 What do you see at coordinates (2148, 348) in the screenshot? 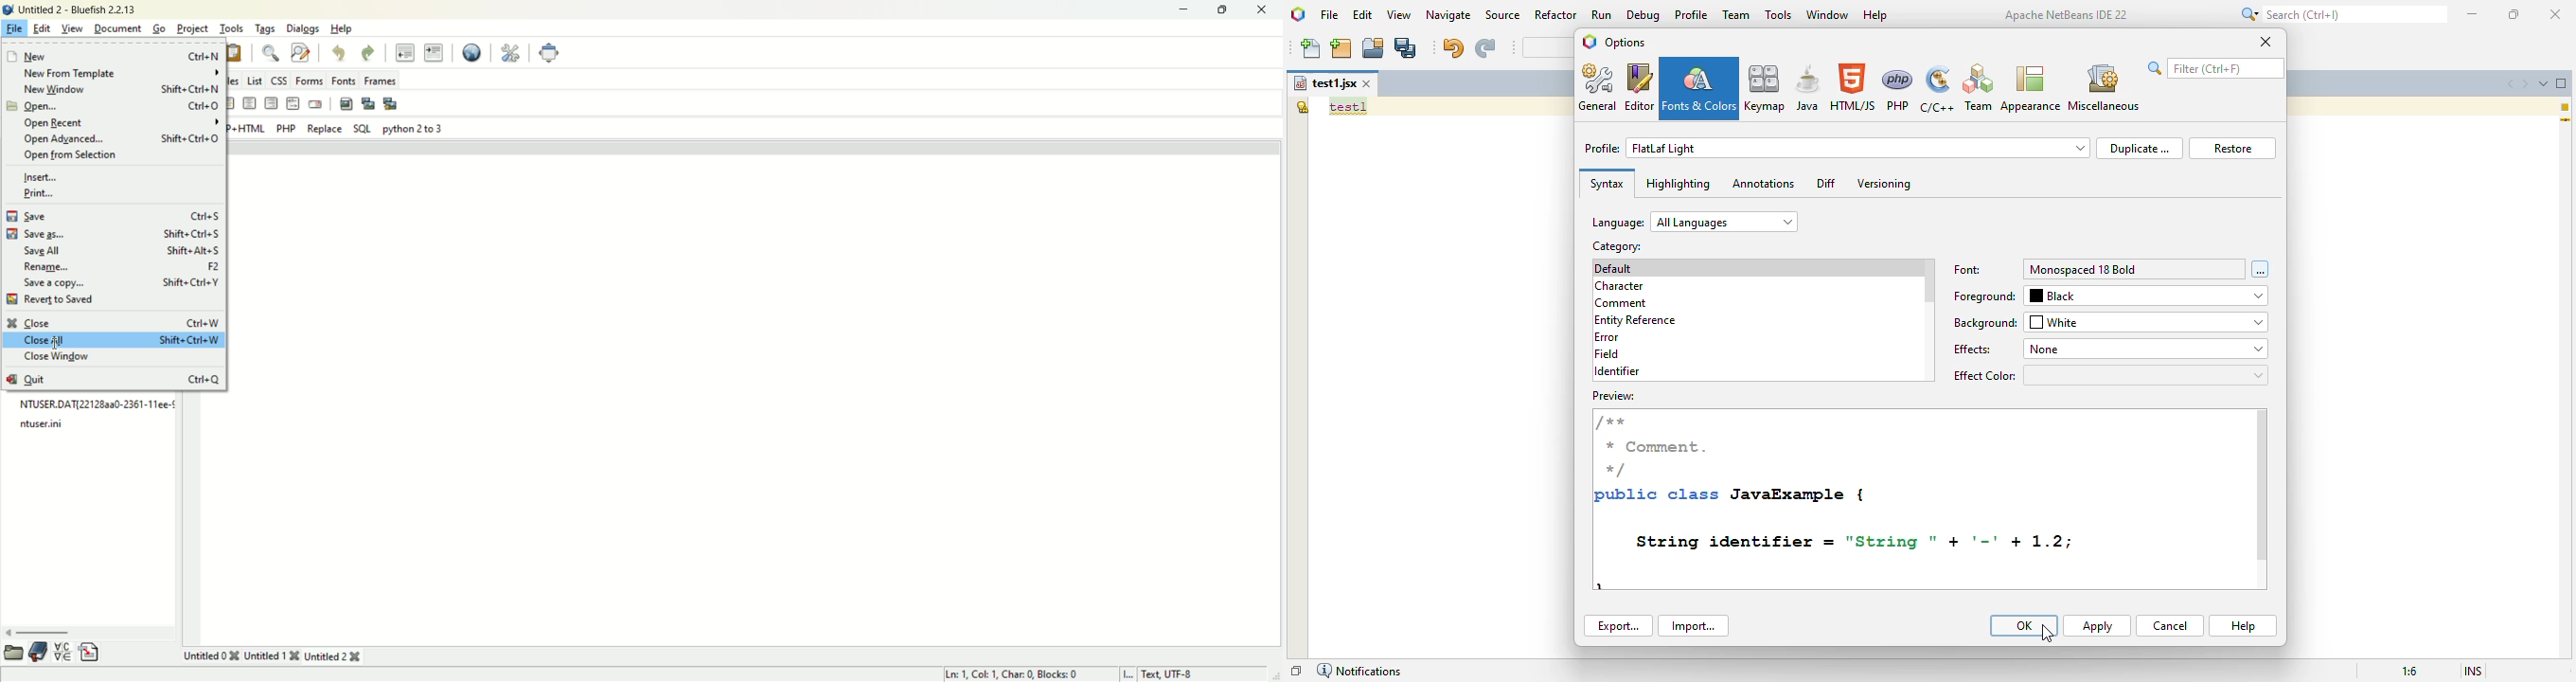
I see `none` at bounding box center [2148, 348].